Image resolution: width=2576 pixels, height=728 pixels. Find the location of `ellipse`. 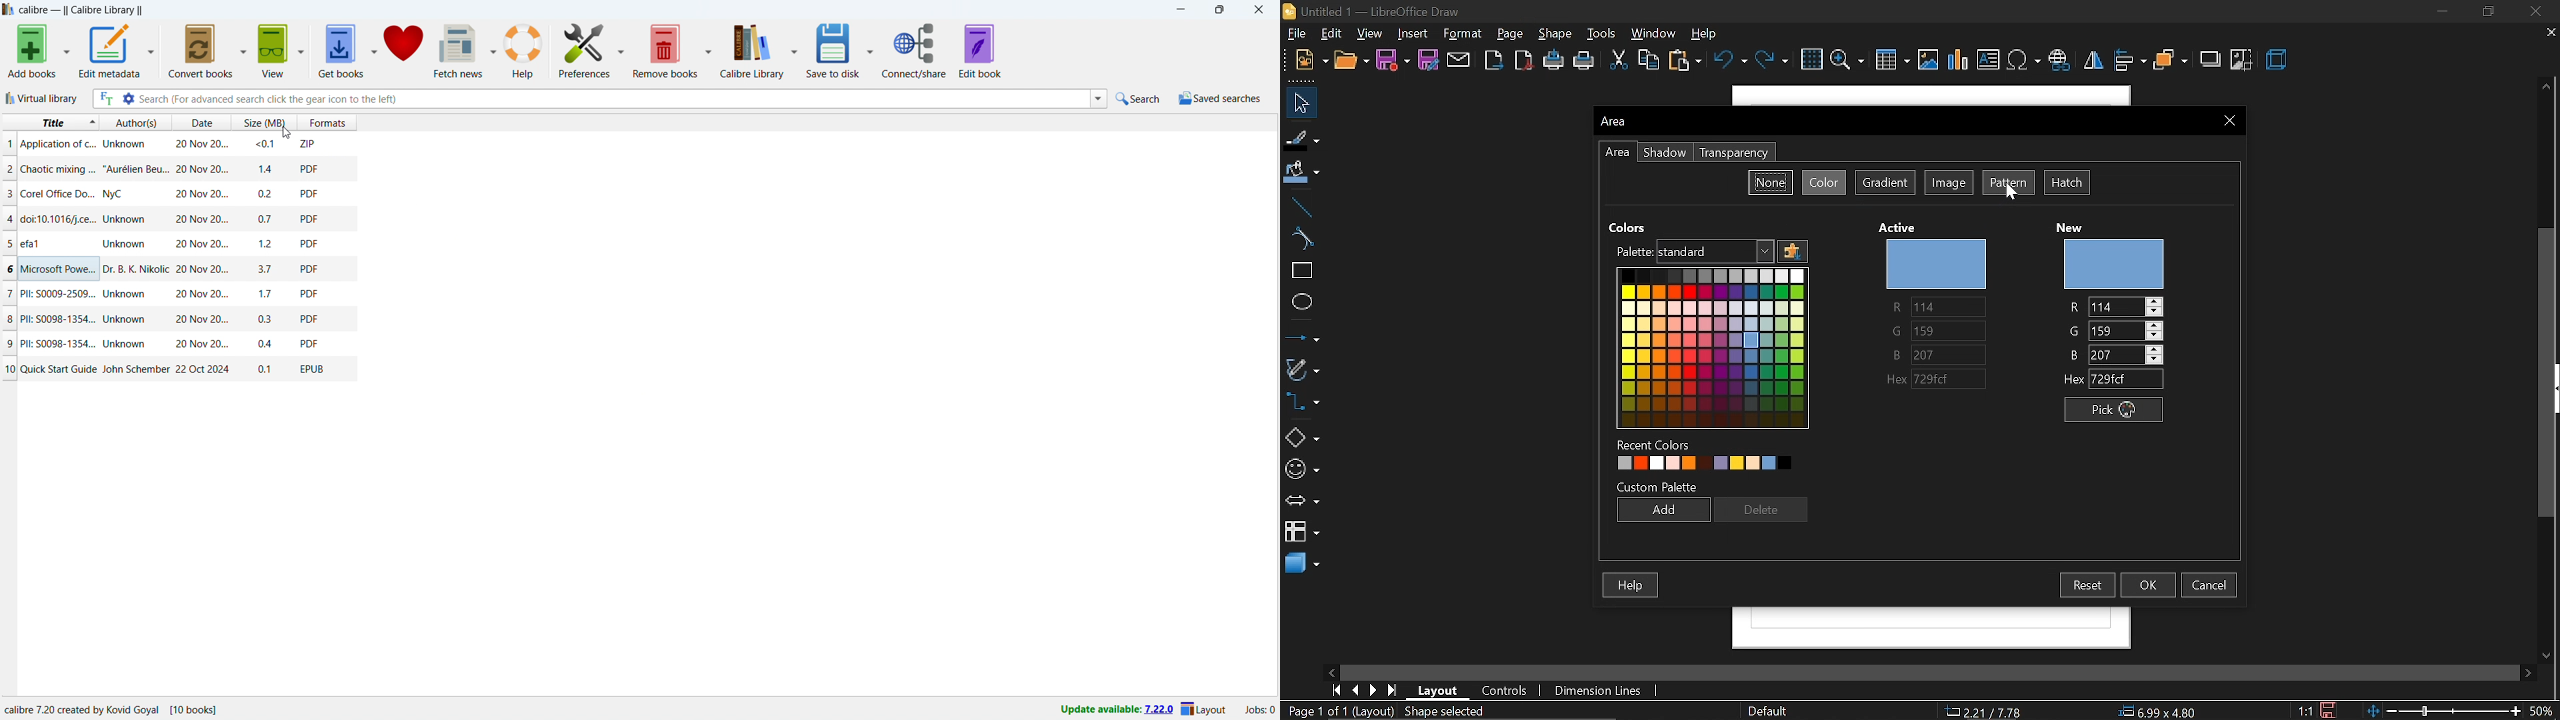

ellipse is located at coordinates (1300, 302).